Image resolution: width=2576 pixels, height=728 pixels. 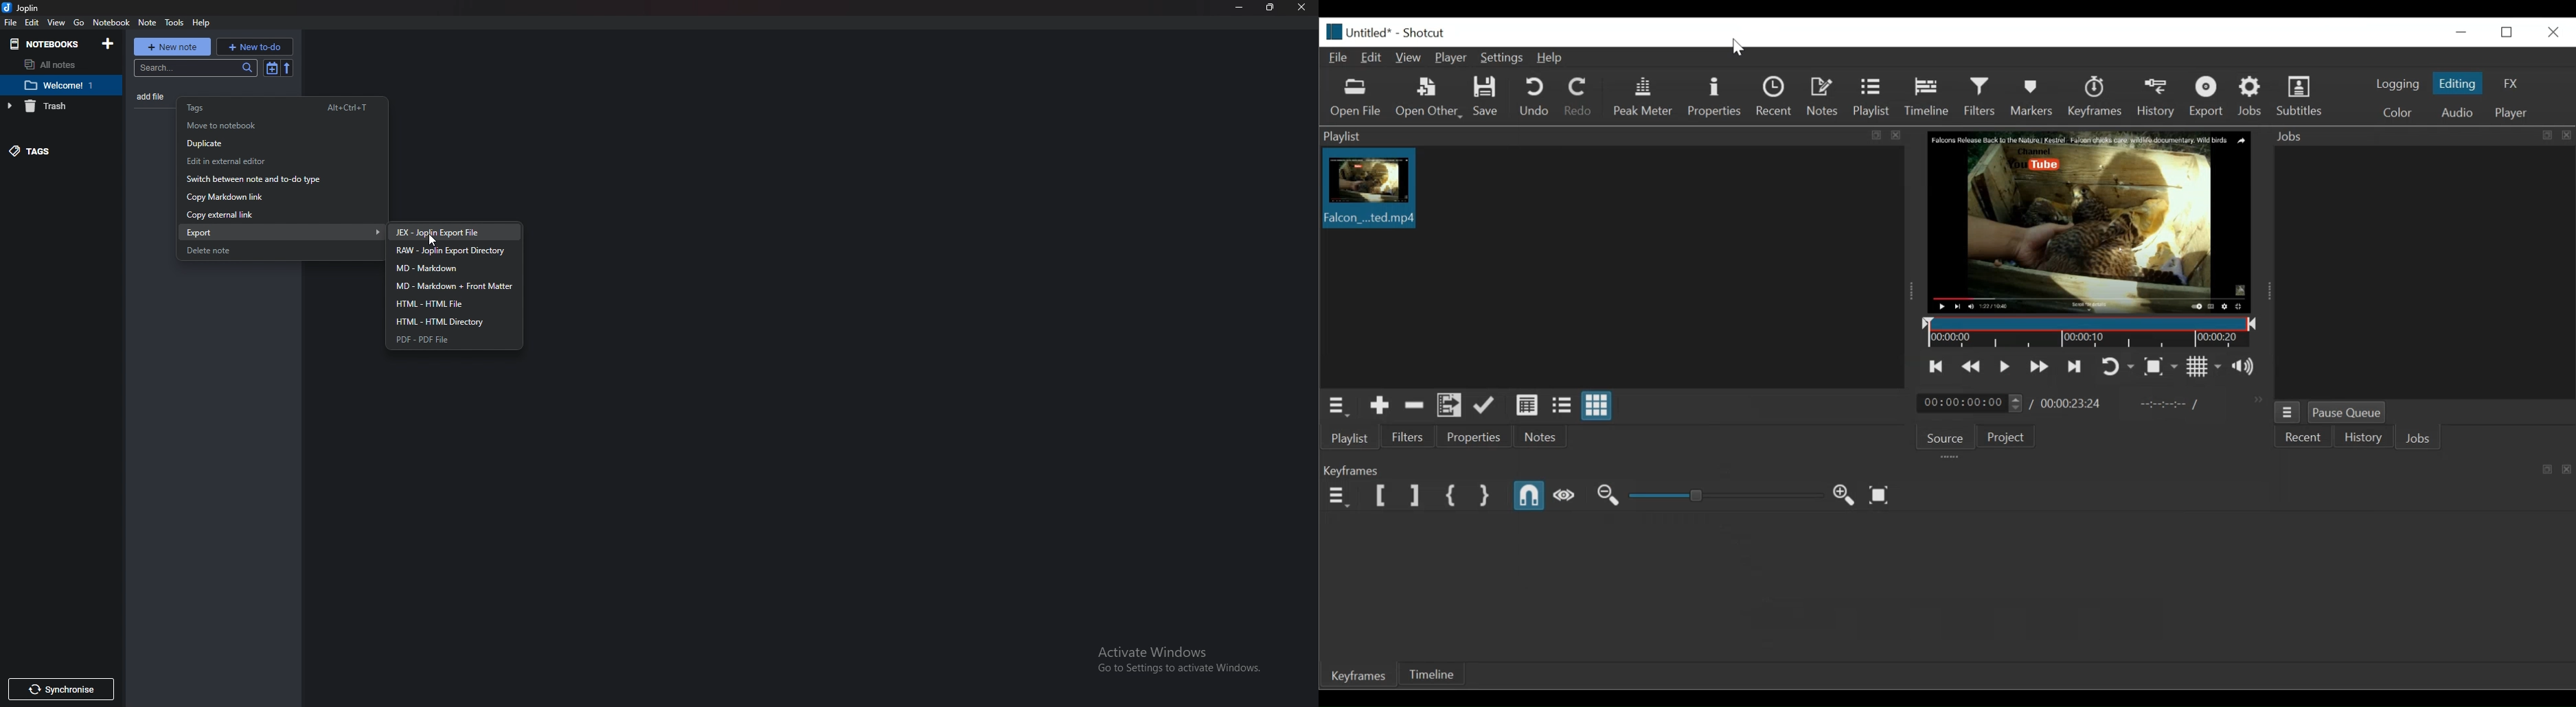 What do you see at coordinates (1240, 7) in the screenshot?
I see `Minimize` at bounding box center [1240, 7].